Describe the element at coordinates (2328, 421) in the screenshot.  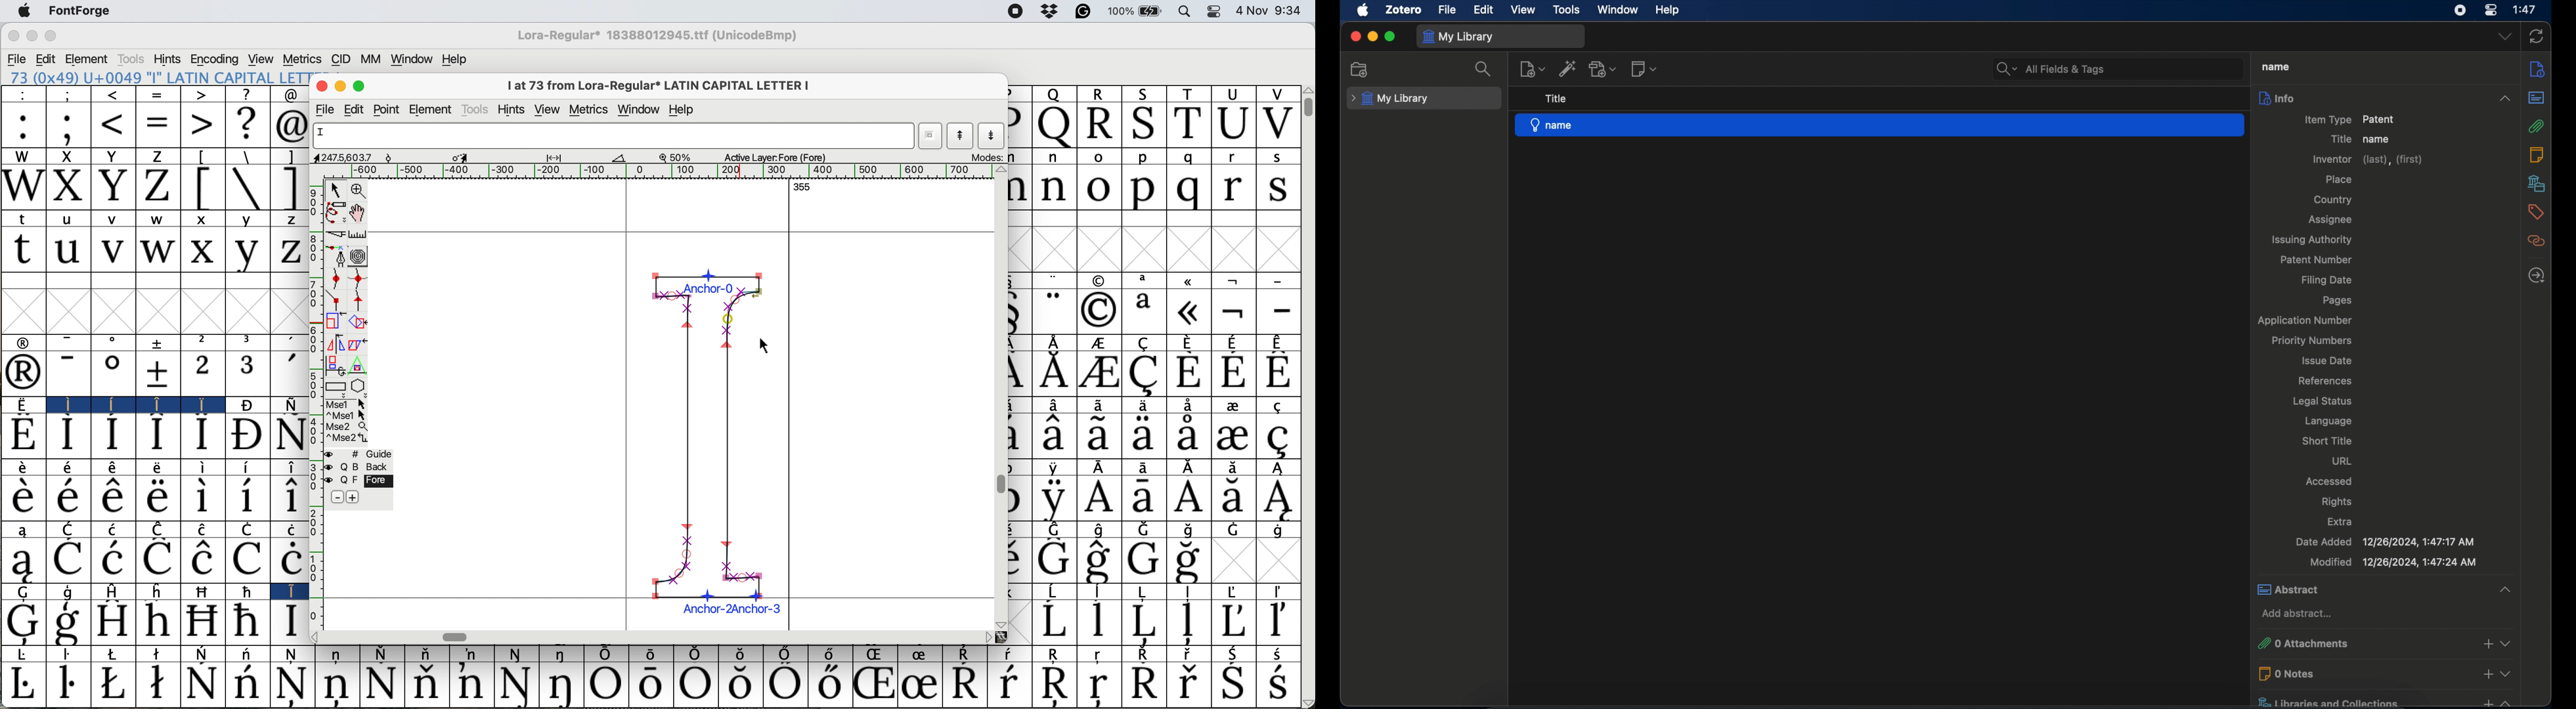
I see `language` at that location.